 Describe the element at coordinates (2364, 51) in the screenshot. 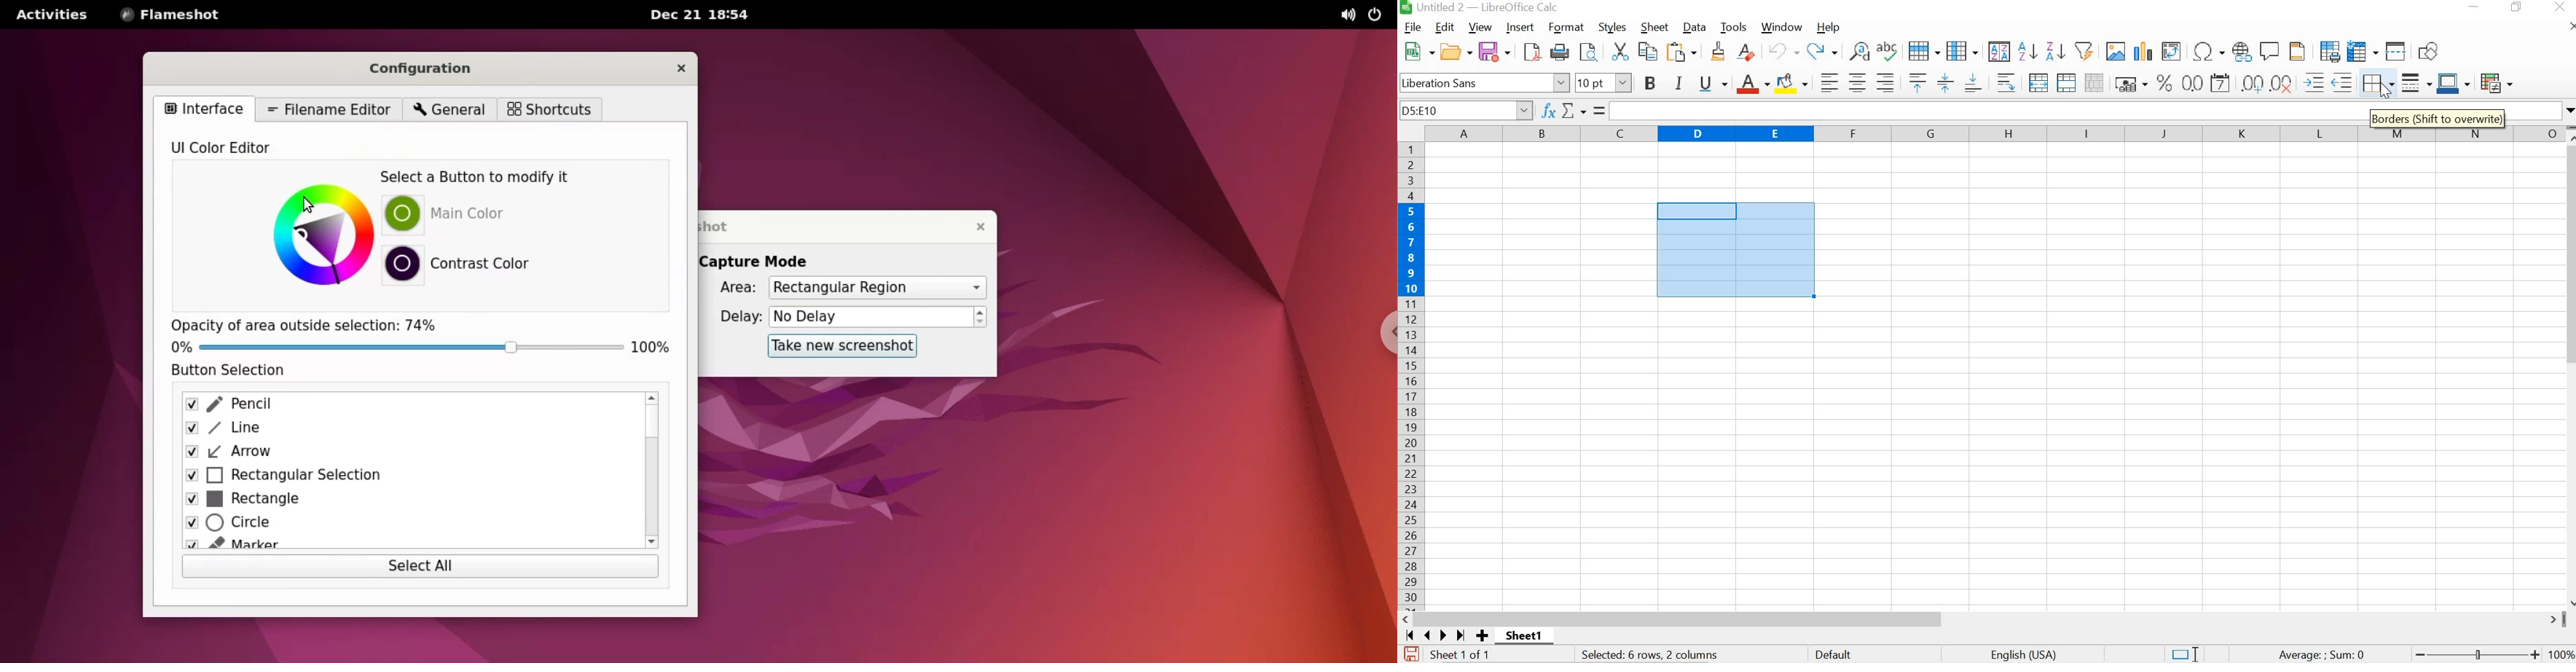

I see `freeze rows and columns` at that location.